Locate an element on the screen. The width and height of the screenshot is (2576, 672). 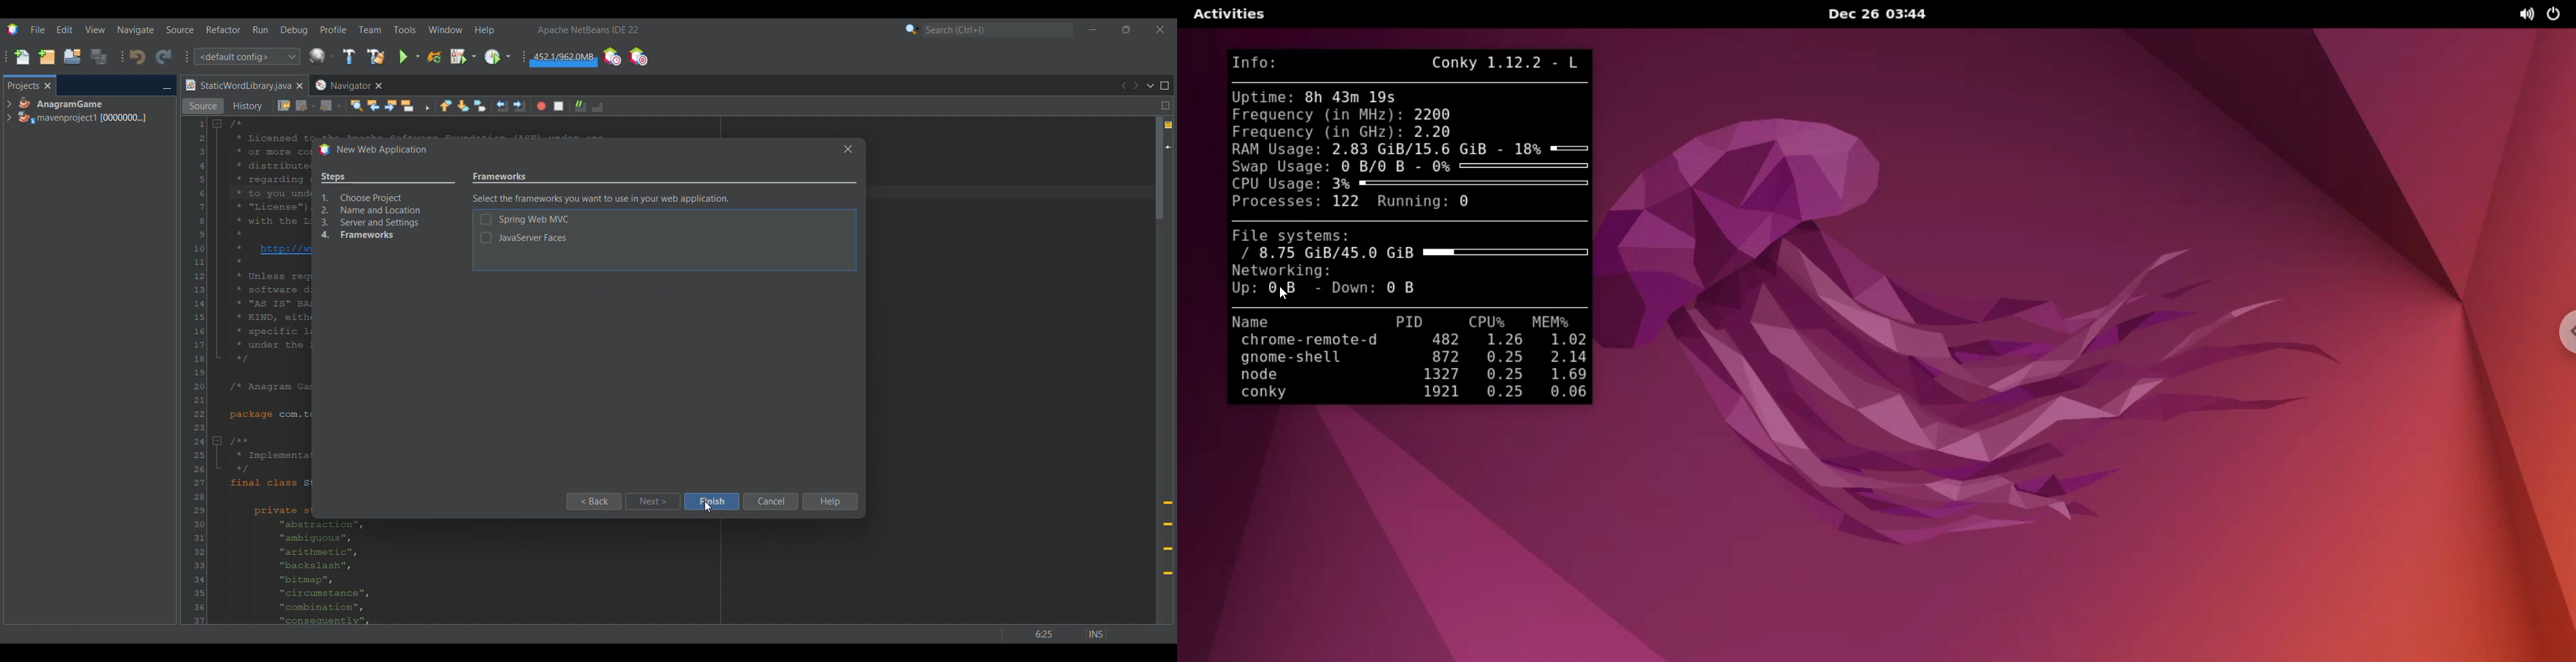
Search options is located at coordinates (912, 29).